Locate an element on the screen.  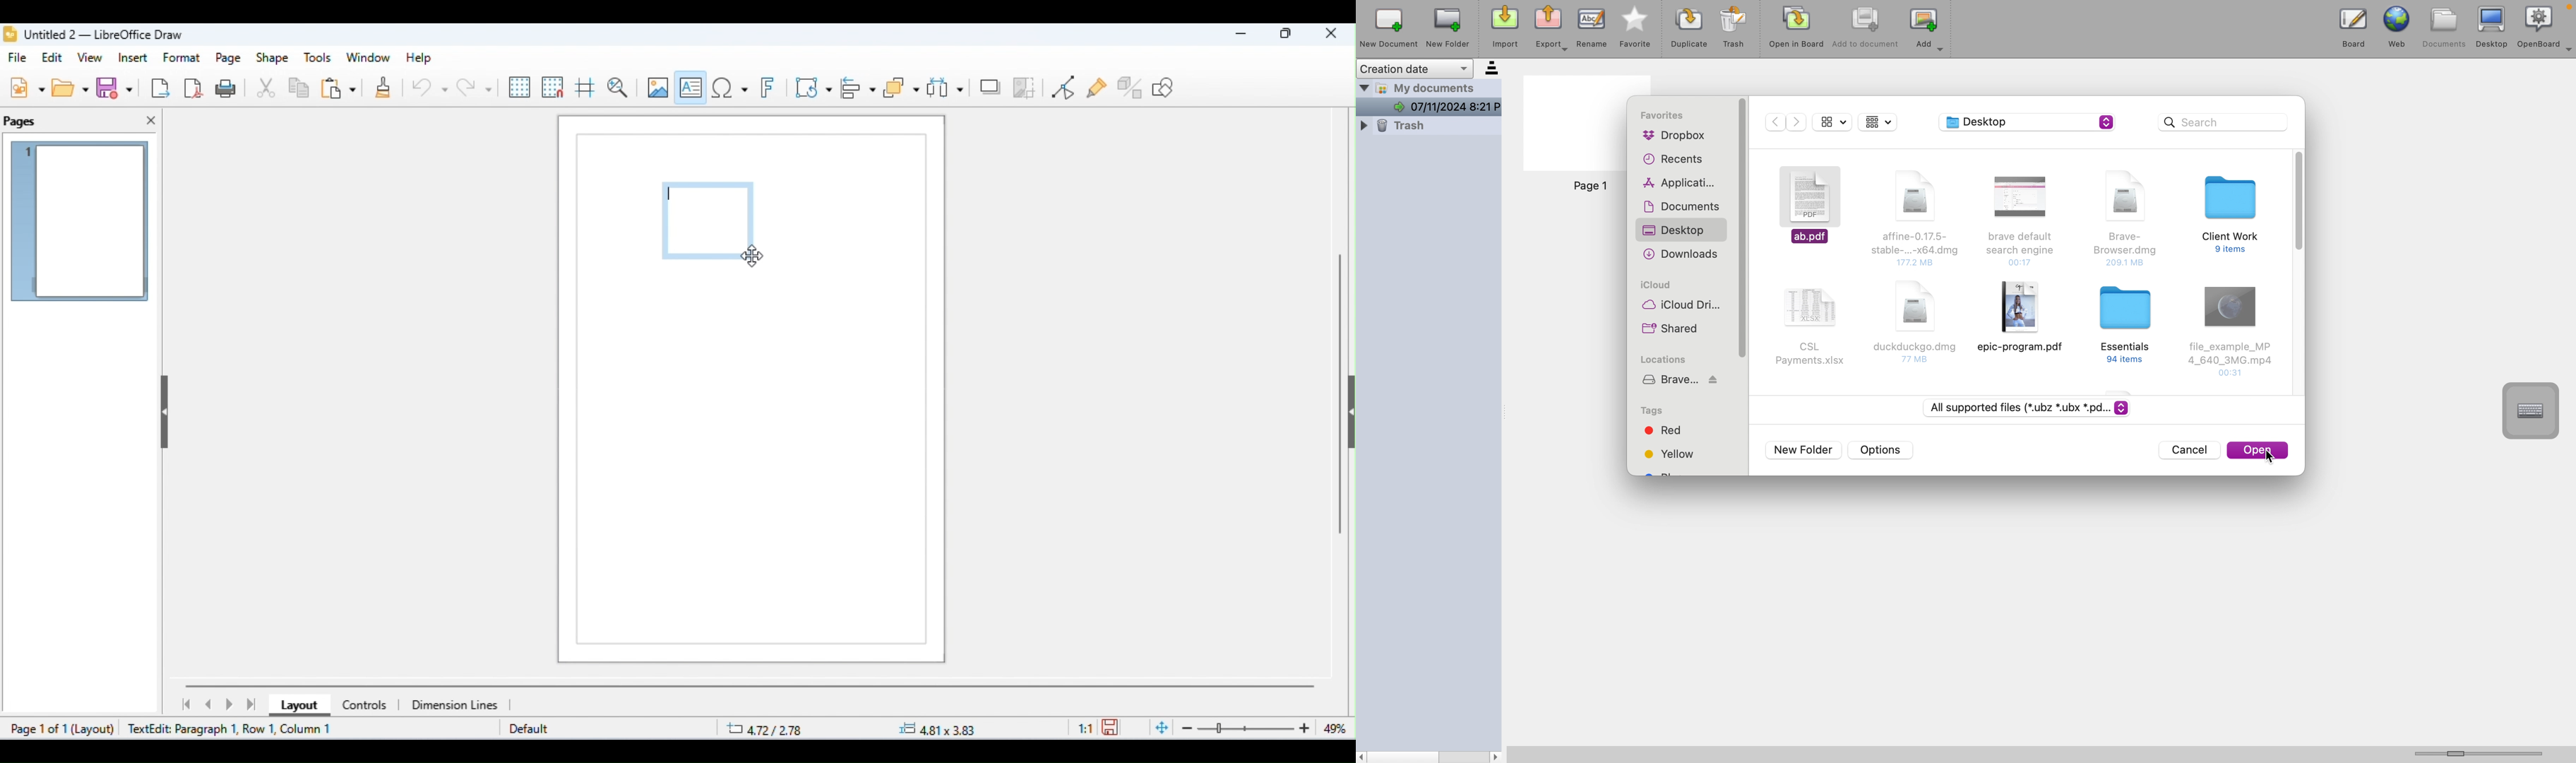
show extrusion is located at coordinates (1131, 87).